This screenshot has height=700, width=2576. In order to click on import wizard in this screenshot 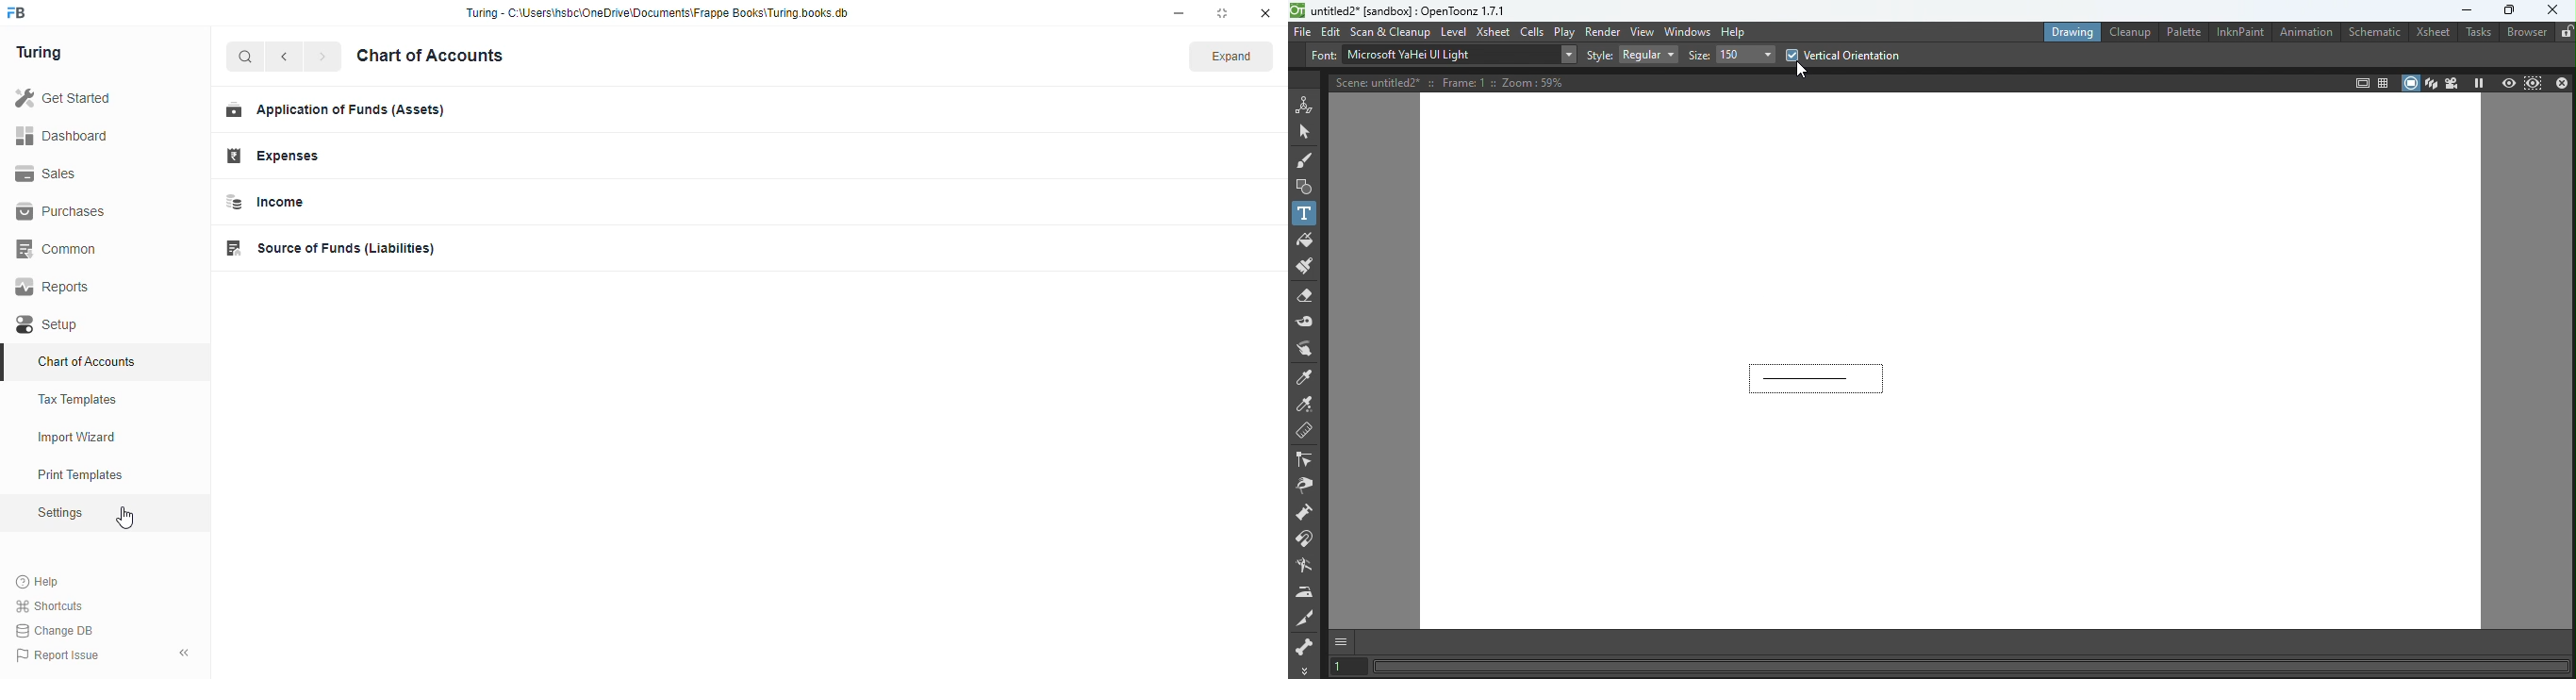, I will do `click(77, 438)`.